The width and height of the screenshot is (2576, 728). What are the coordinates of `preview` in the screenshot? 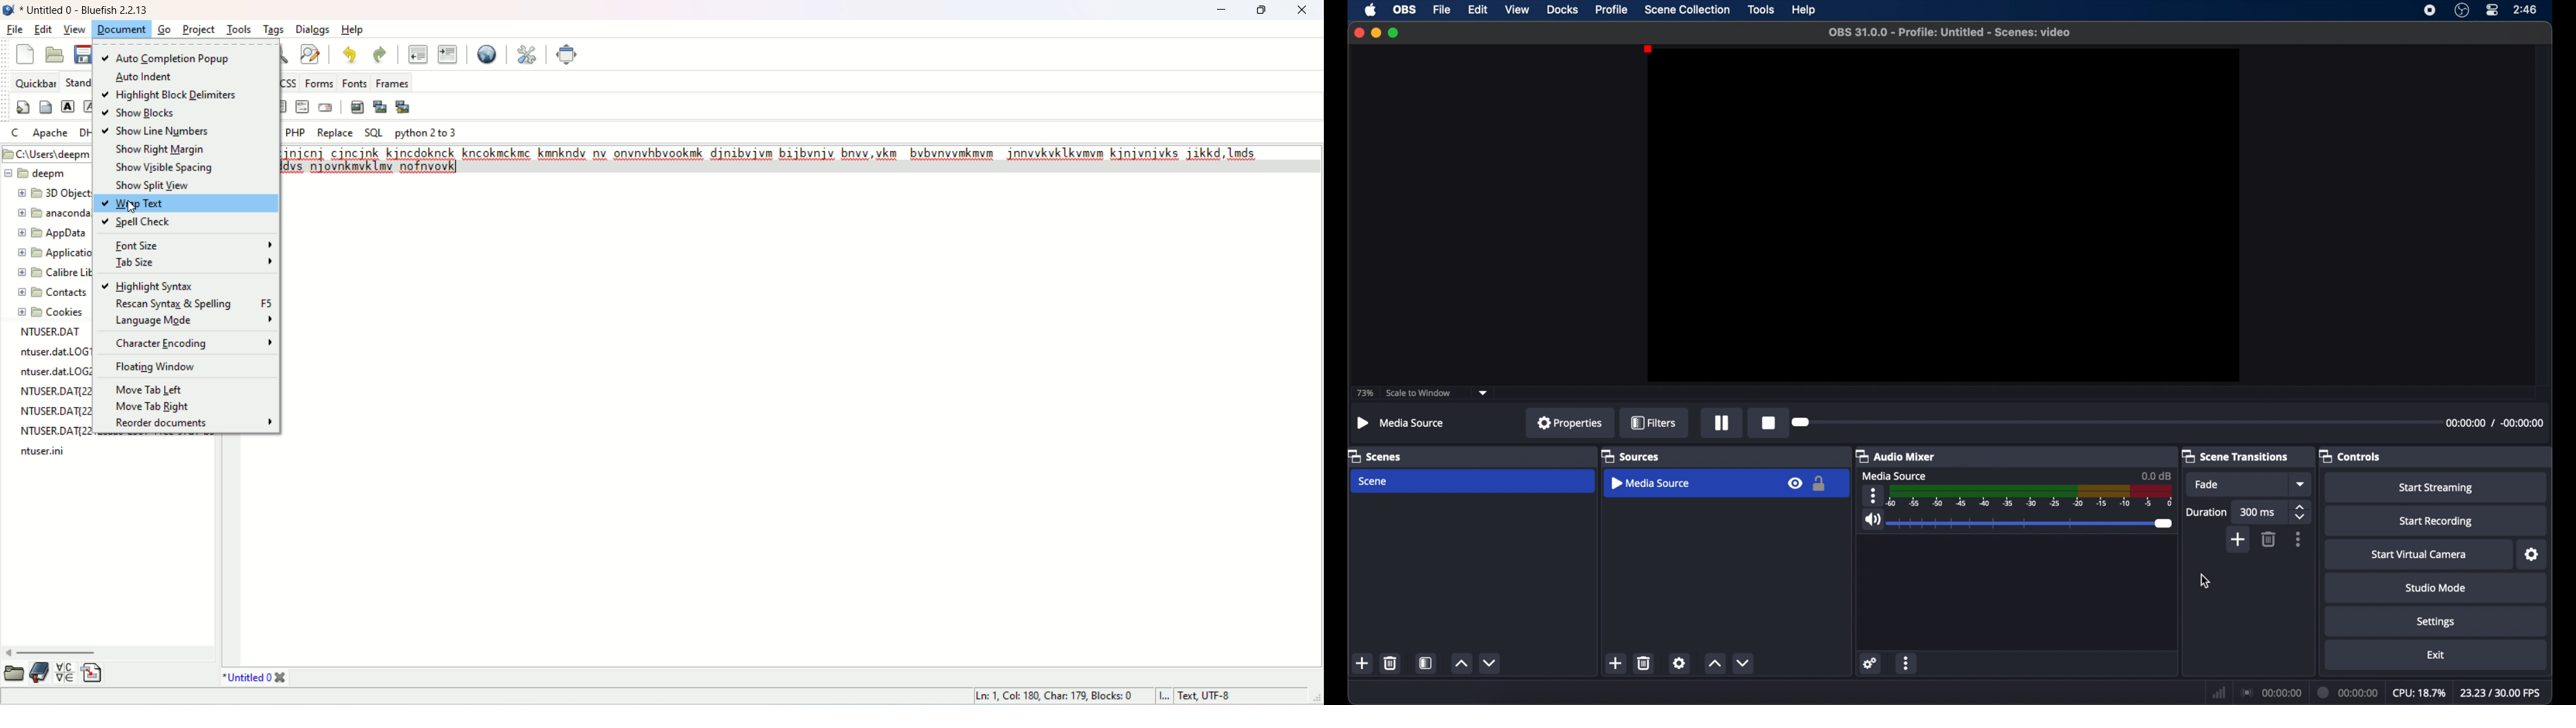 It's located at (1942, 215).